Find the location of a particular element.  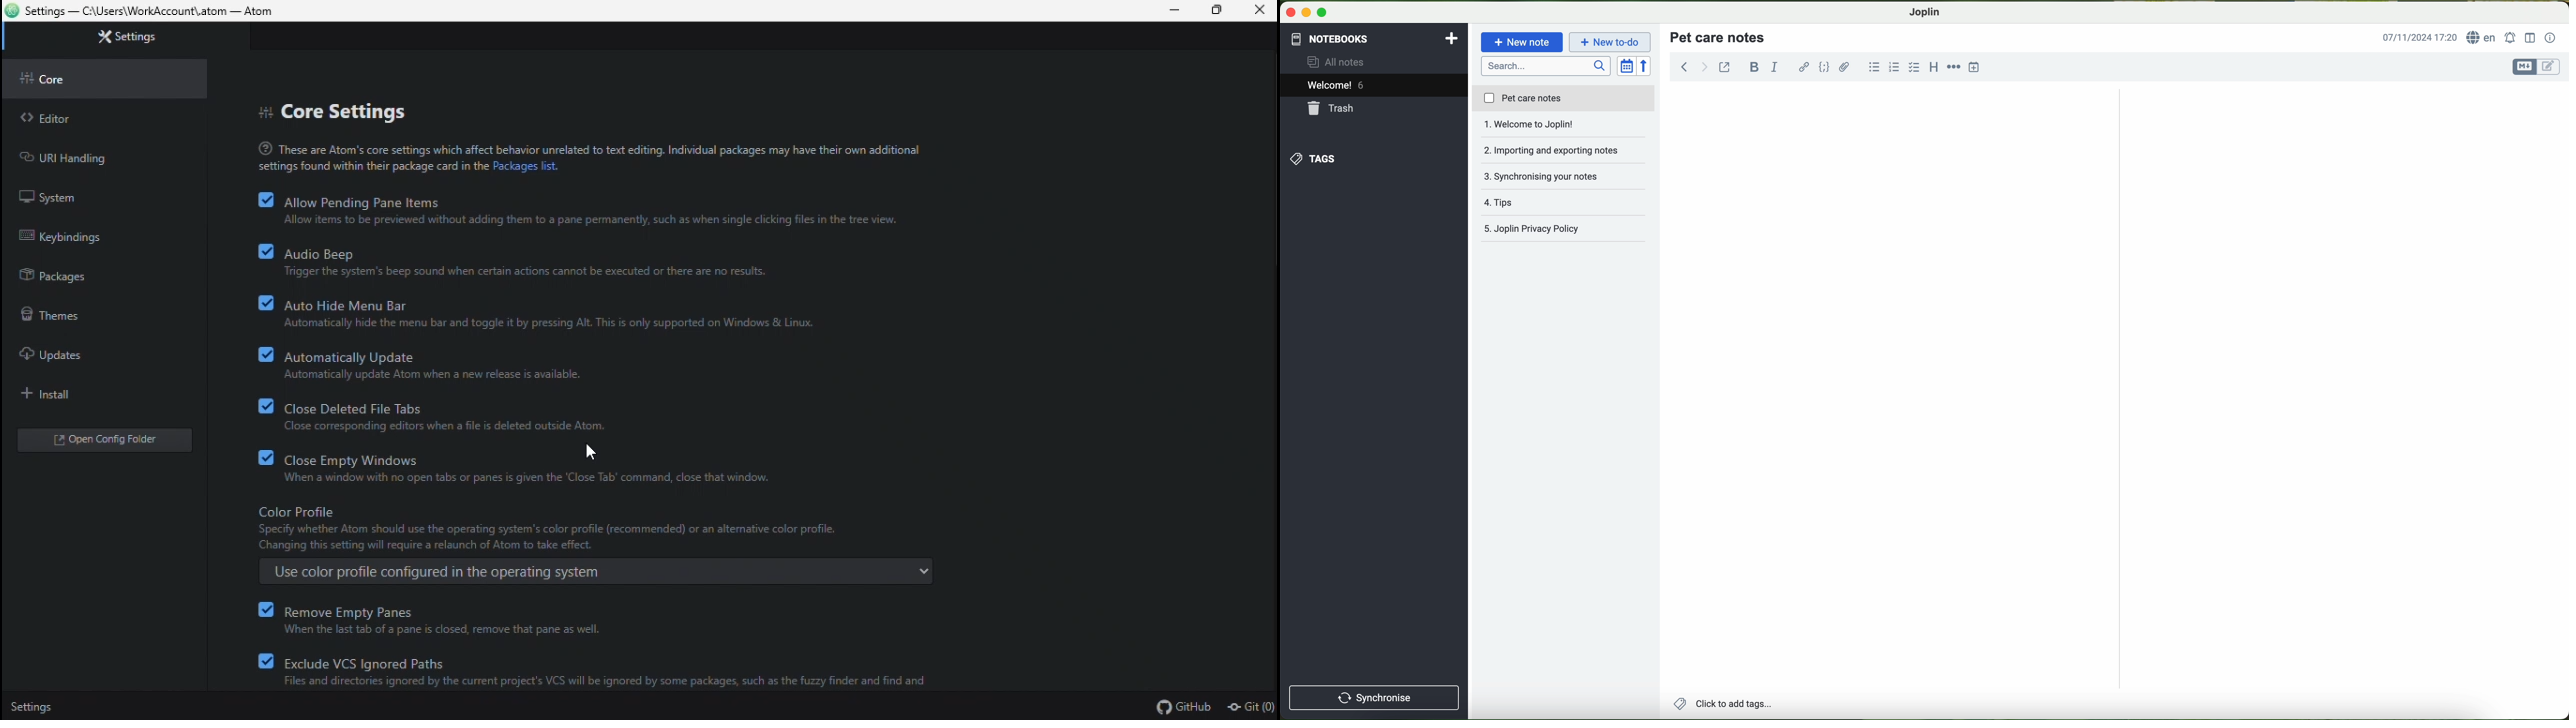

Joplin is located at coordinates (1926, 11).